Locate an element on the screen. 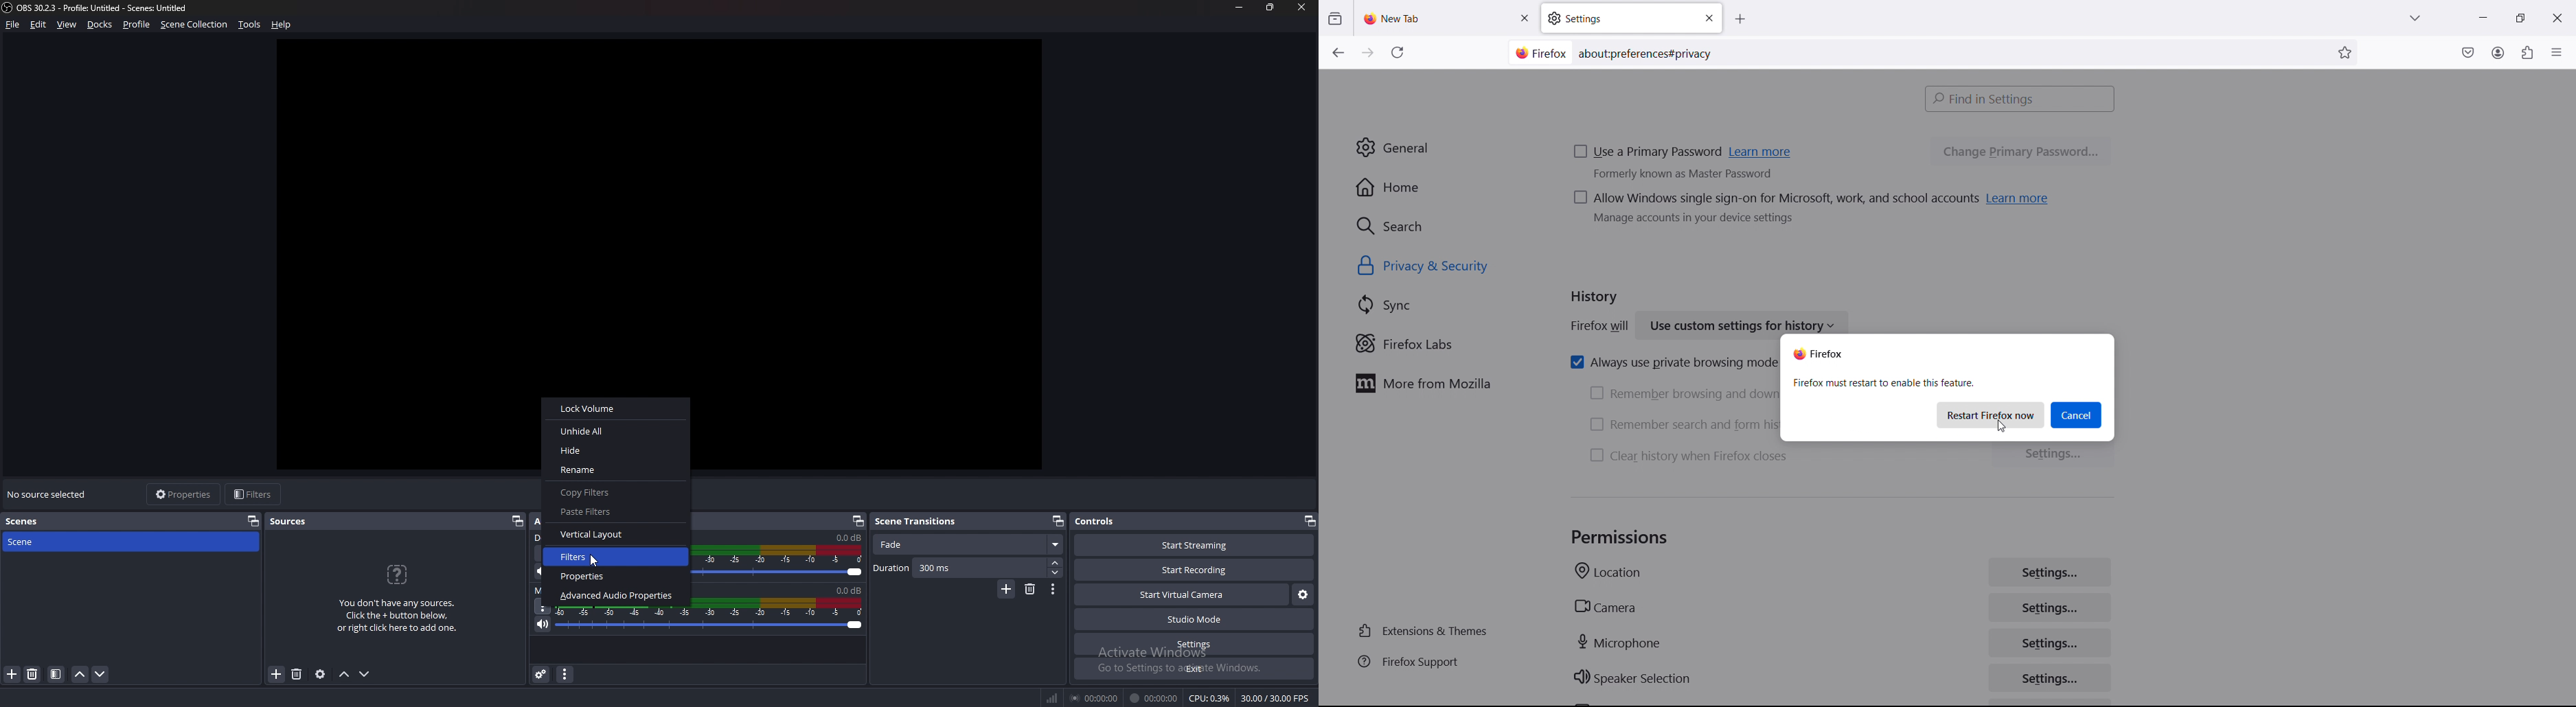 Image resolution: width=2576 pixels, height=728 pixels. studio mode is located at coordinates (1195, 619).